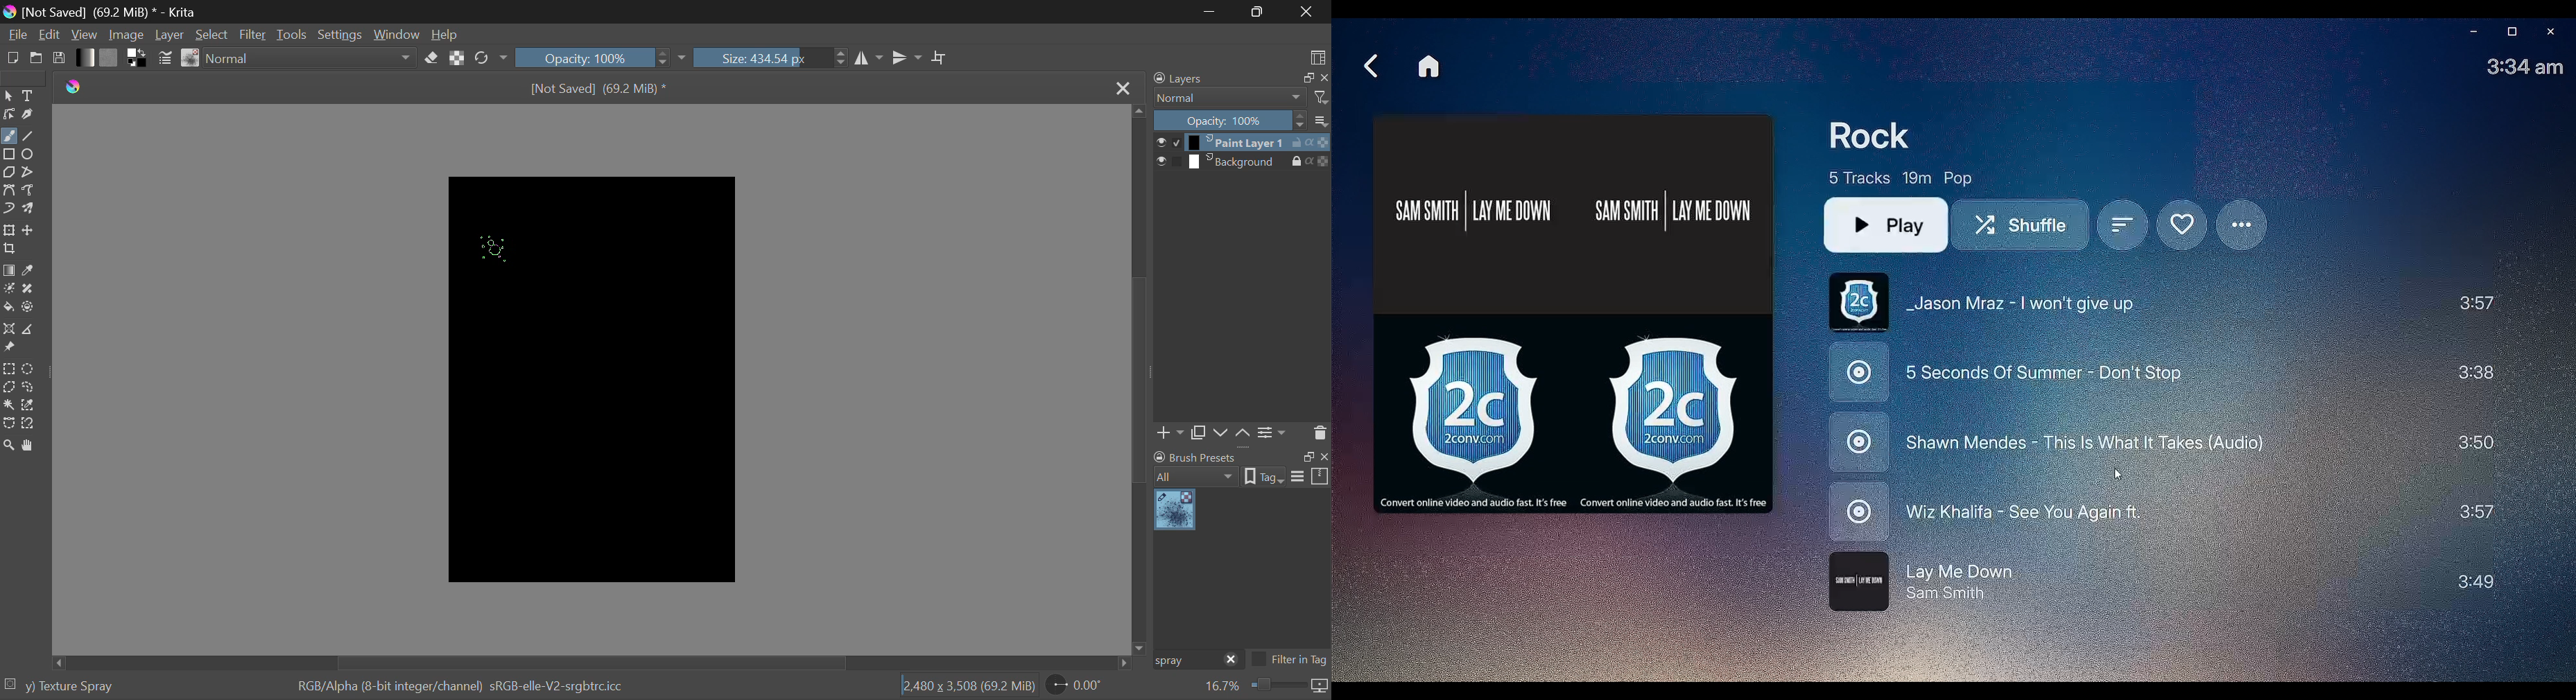 This screenshot has width=2576, height=700. Describe the element at coordinates (1311, 143) in the screenshot. I see `actions` at that location.